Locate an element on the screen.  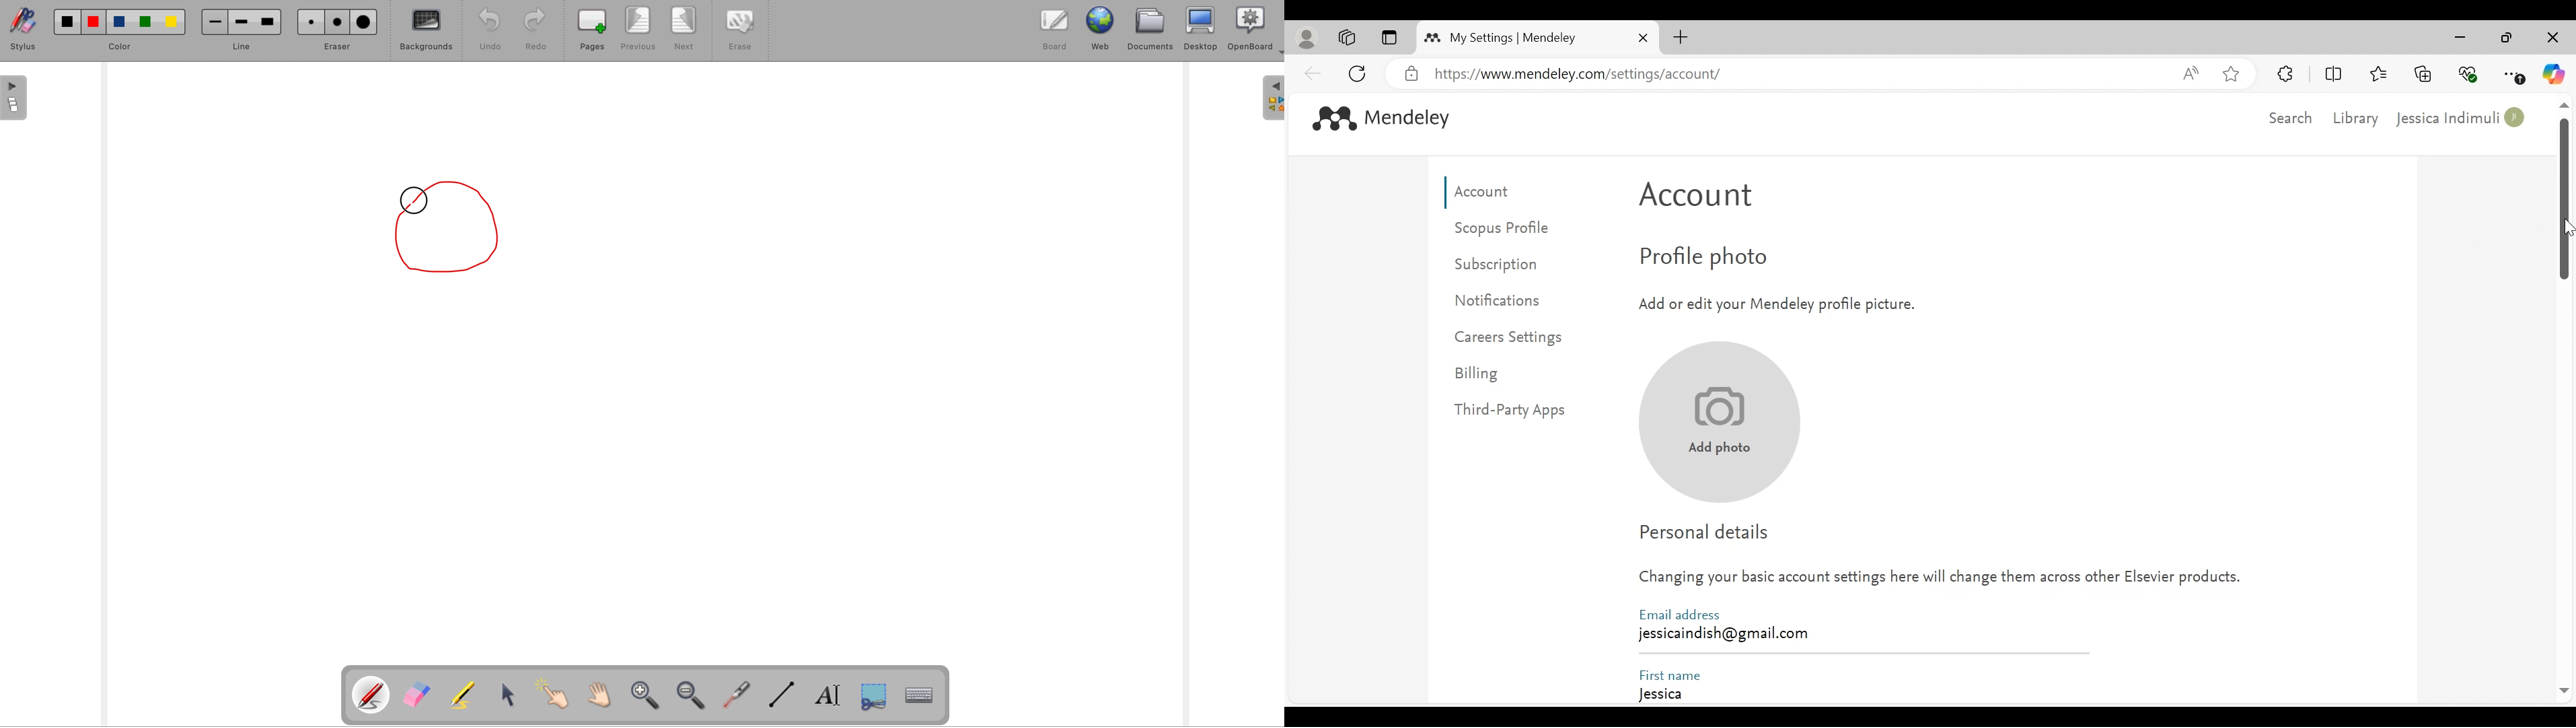
Careers Settings is located at coordinates (1512, 339).